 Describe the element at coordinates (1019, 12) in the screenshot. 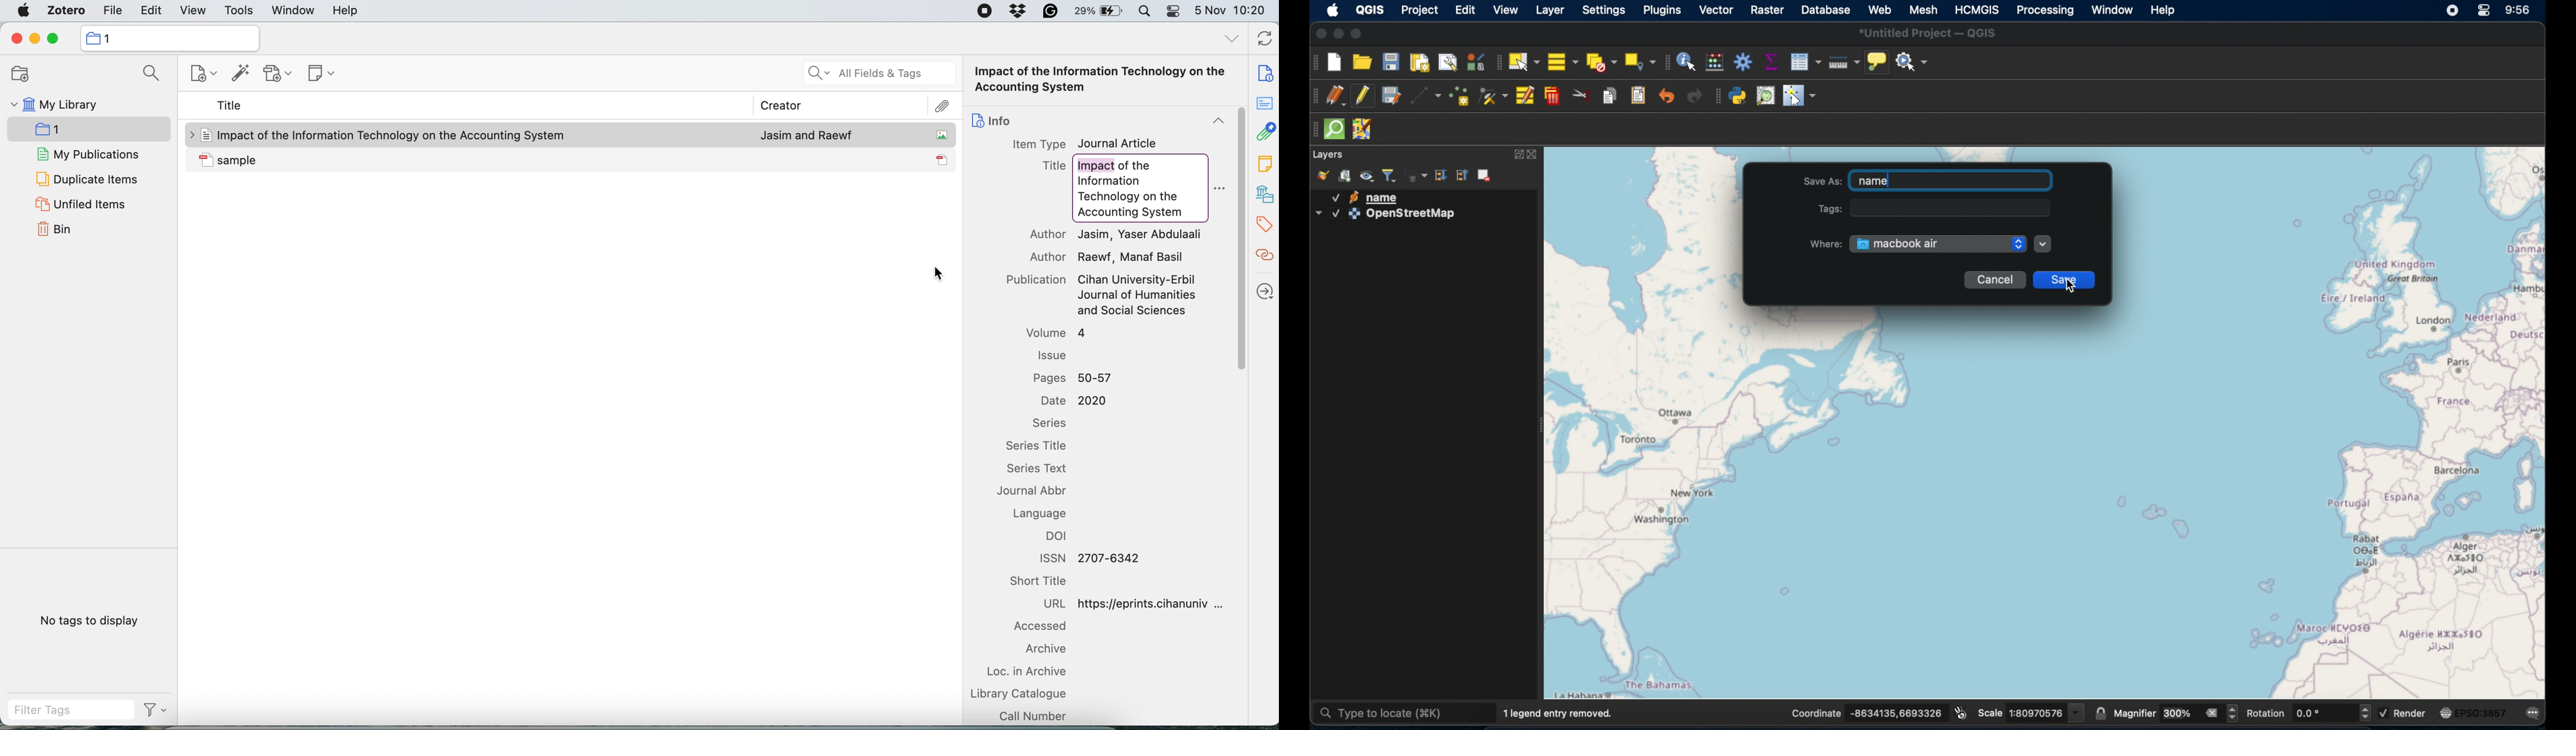

I see `dropbox` at that location.